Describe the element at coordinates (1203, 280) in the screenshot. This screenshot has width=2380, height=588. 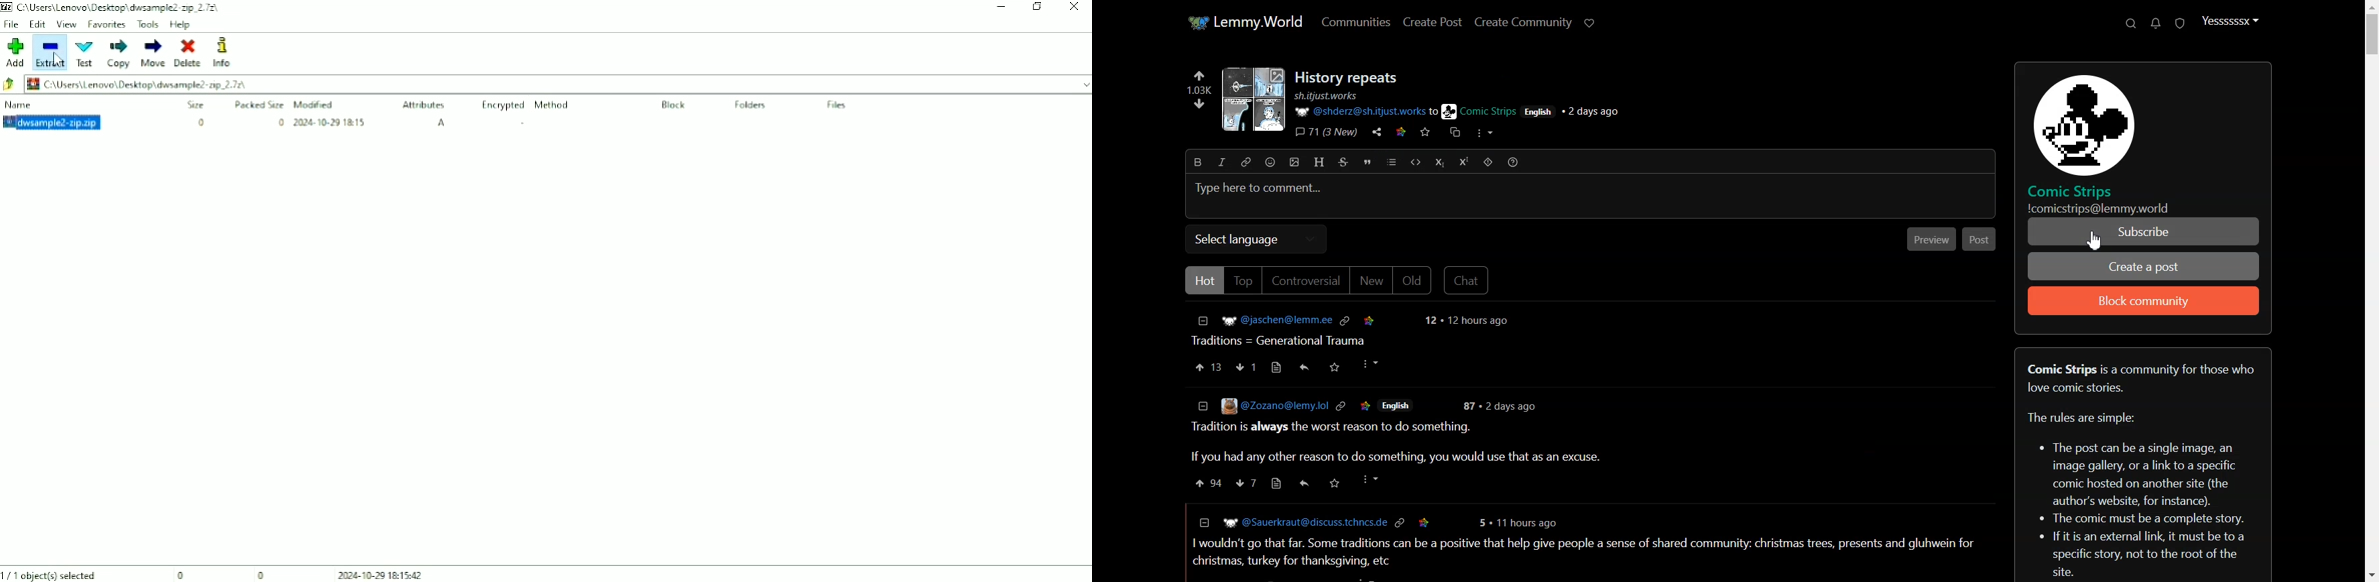
I see `Hot` at that location.